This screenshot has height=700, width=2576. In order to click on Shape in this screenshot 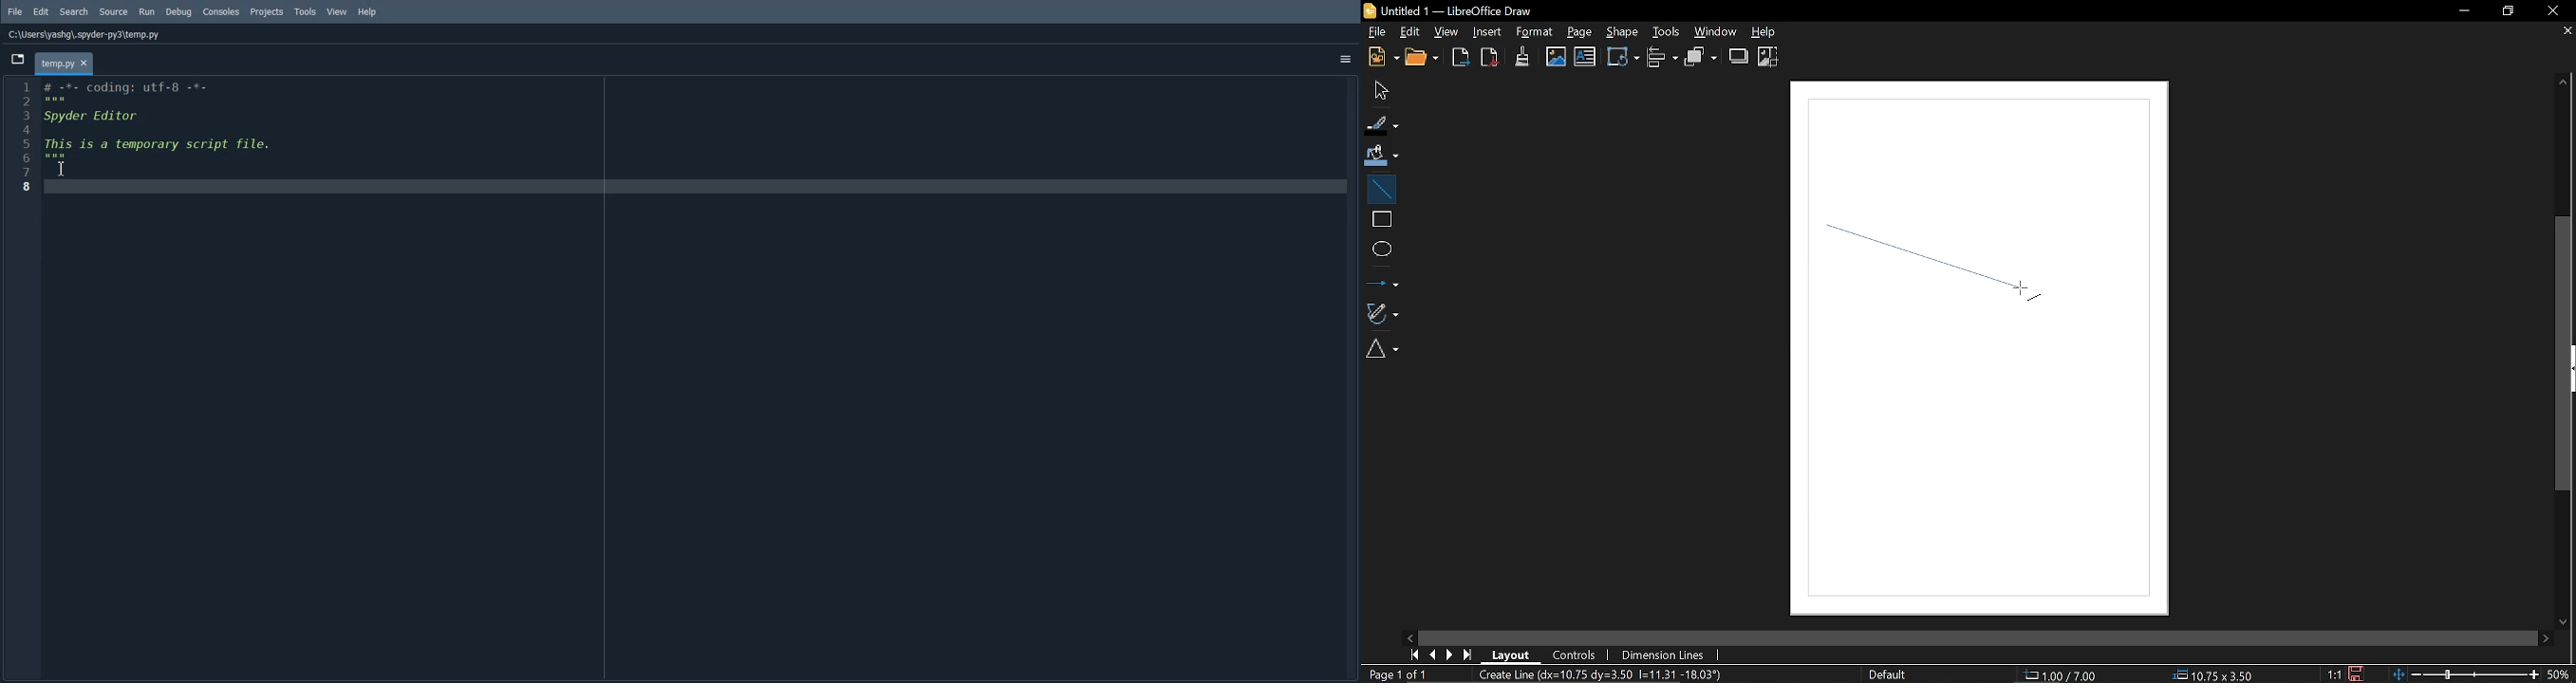, I will do `click(1621, 32)`.